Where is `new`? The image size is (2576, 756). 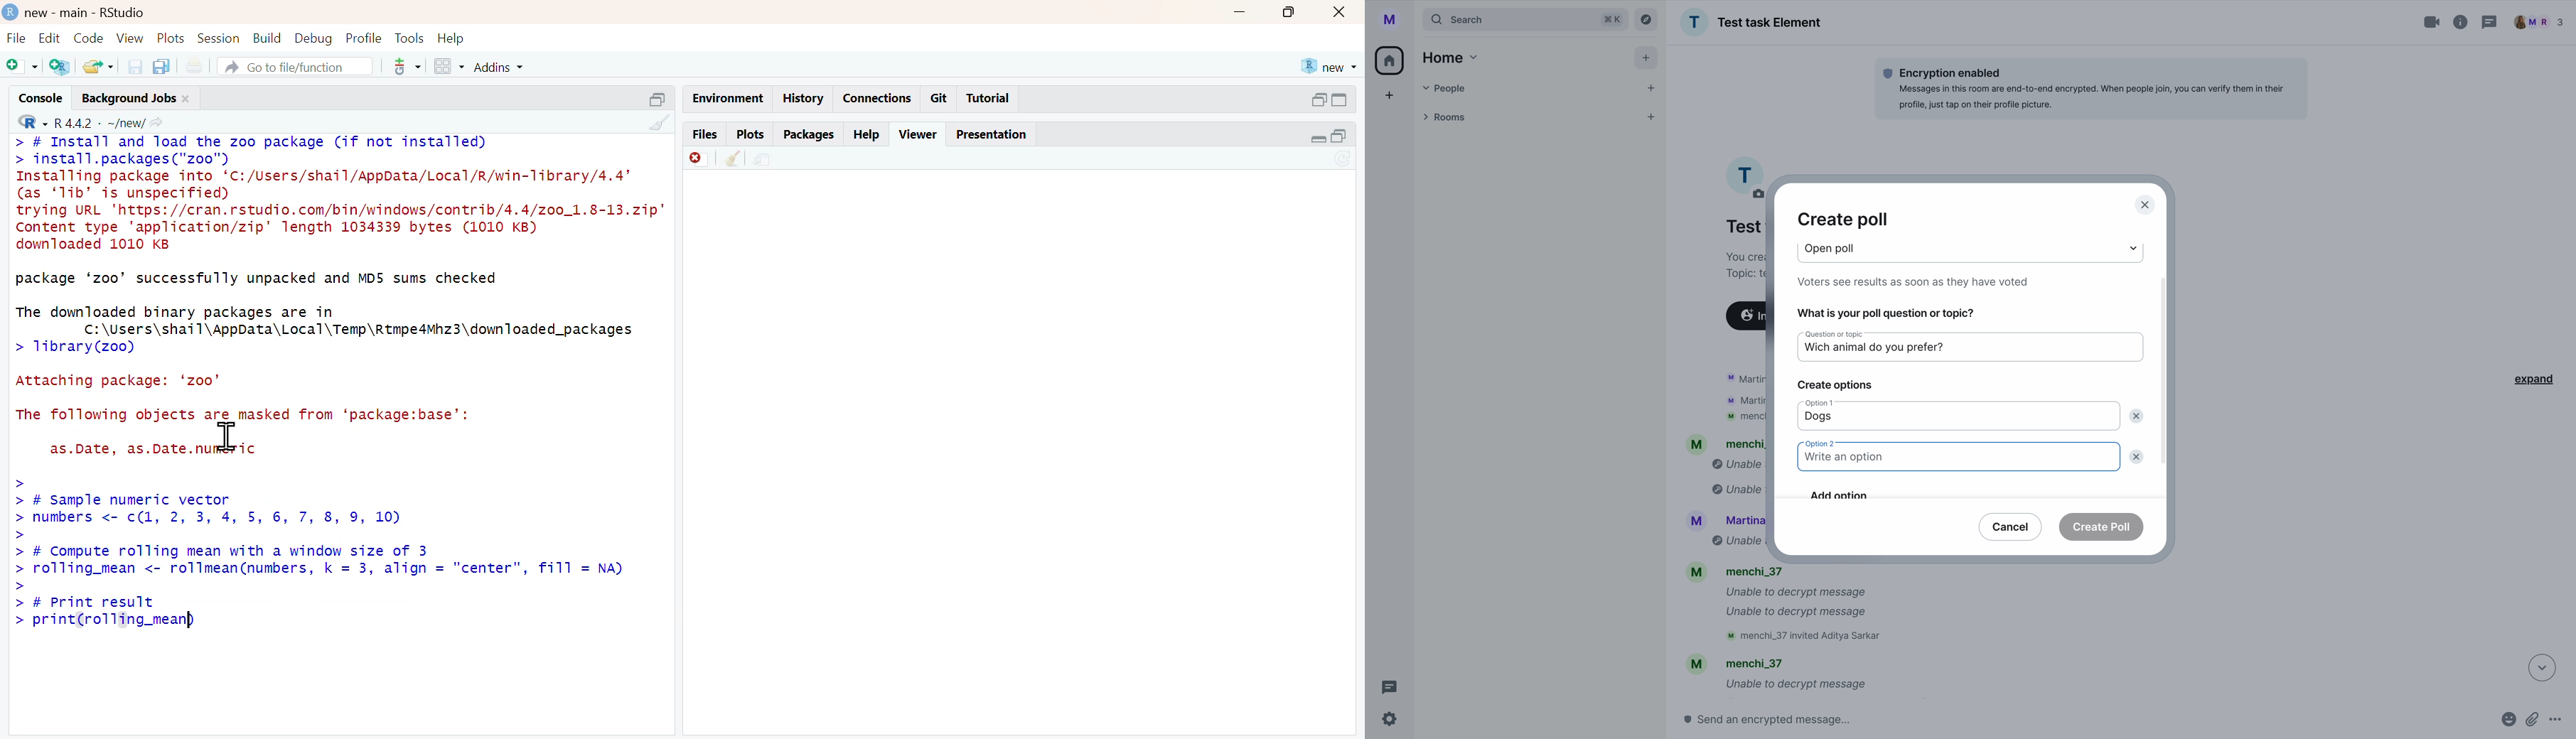
new is located at coordinates (1329, 68).